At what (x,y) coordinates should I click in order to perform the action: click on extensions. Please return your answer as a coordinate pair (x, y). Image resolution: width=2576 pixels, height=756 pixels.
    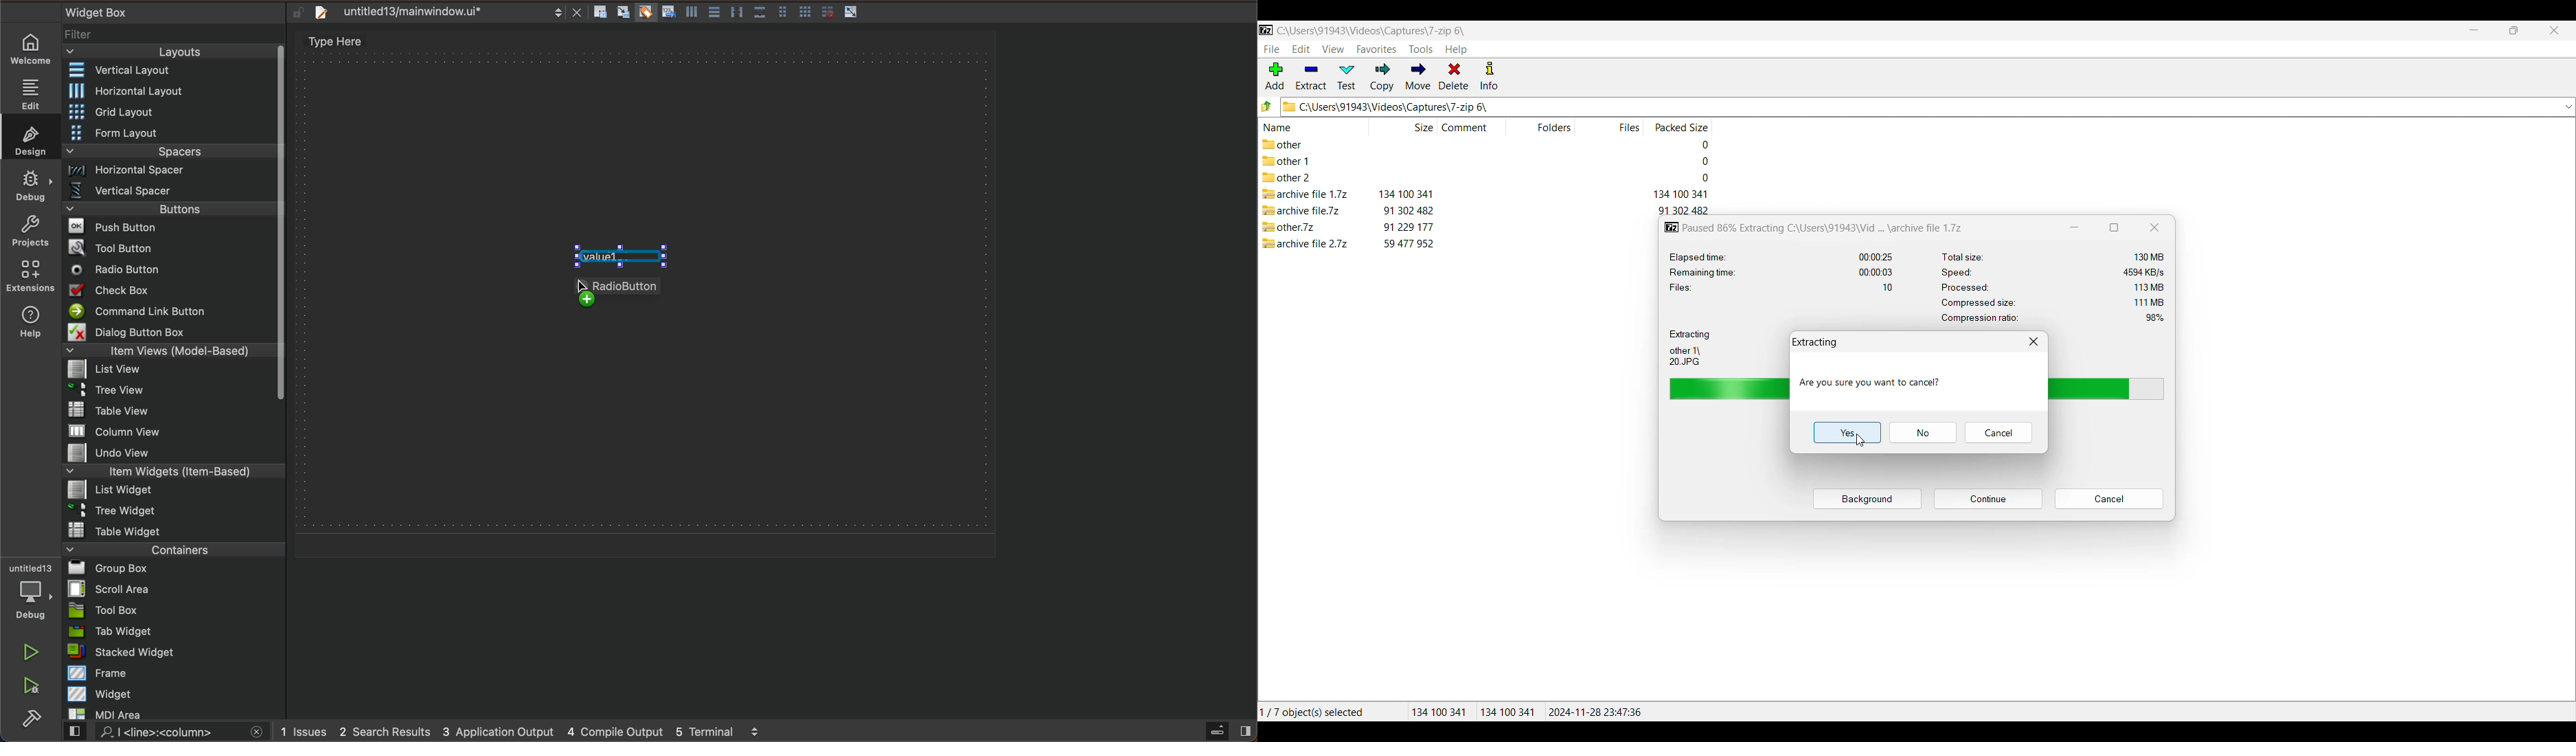
    Looking at the image, I should click on (29, 276).